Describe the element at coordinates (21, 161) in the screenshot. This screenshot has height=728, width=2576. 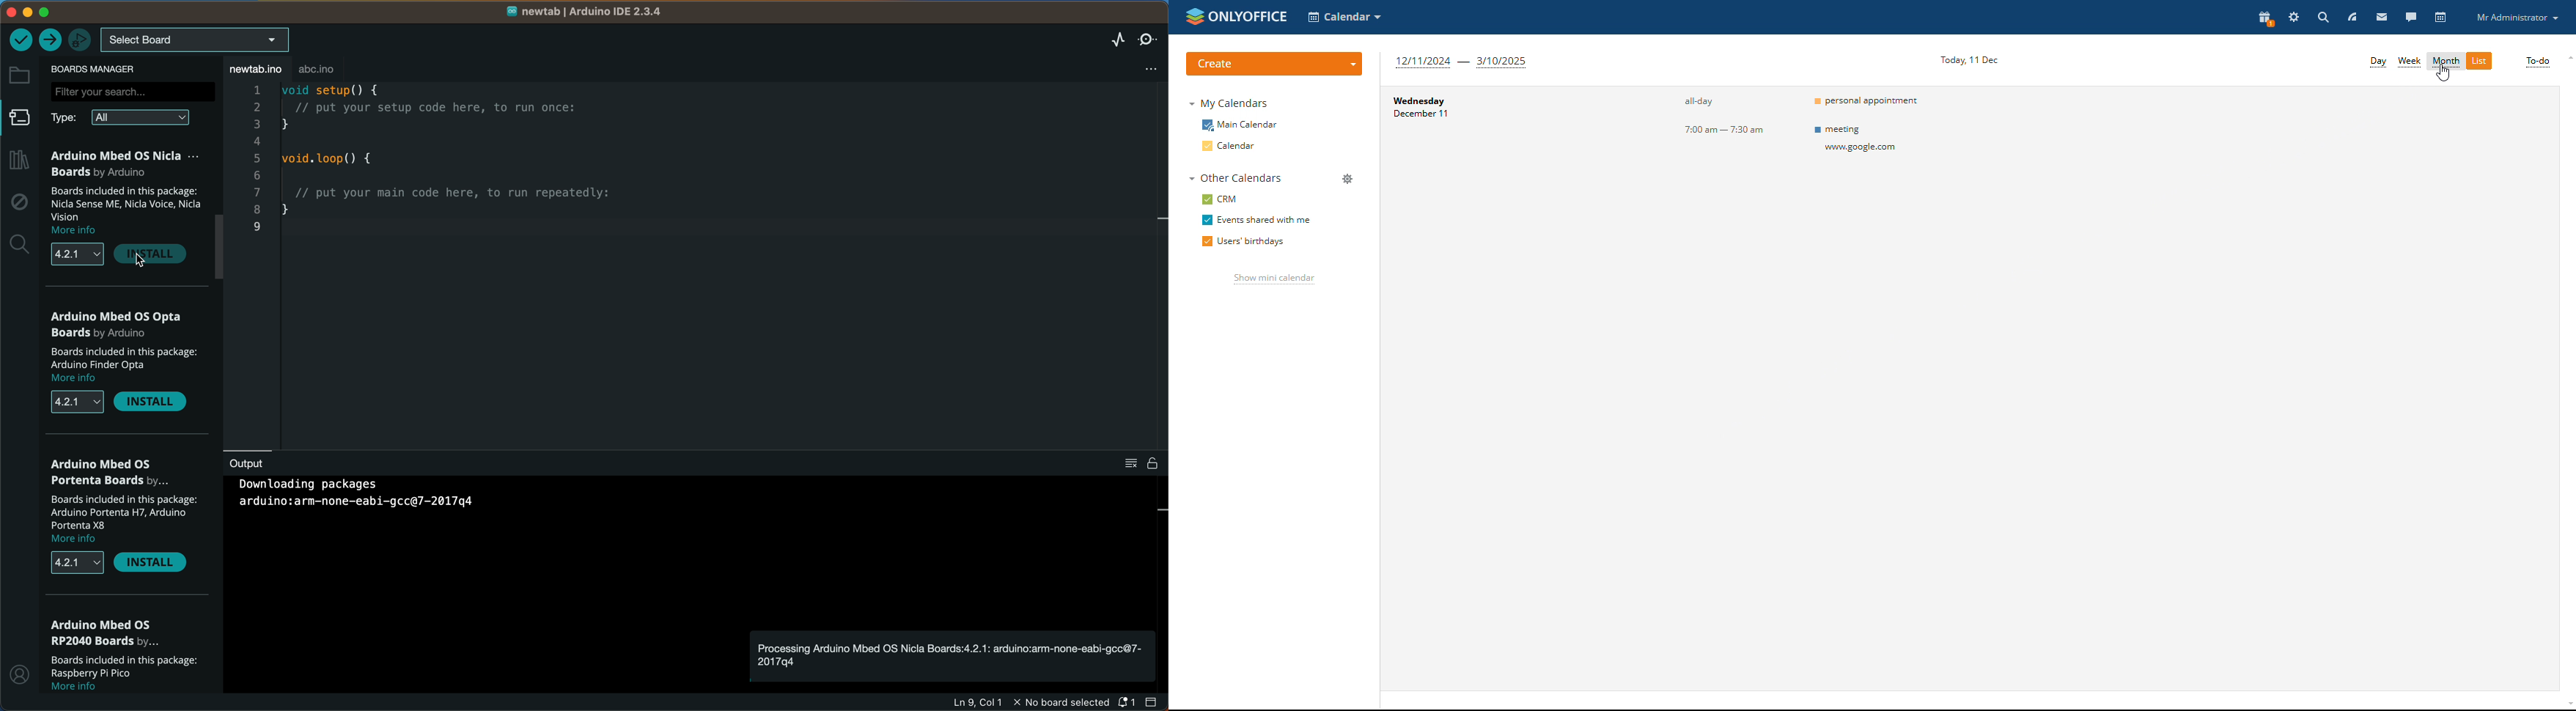
I see `library manager` at that location.